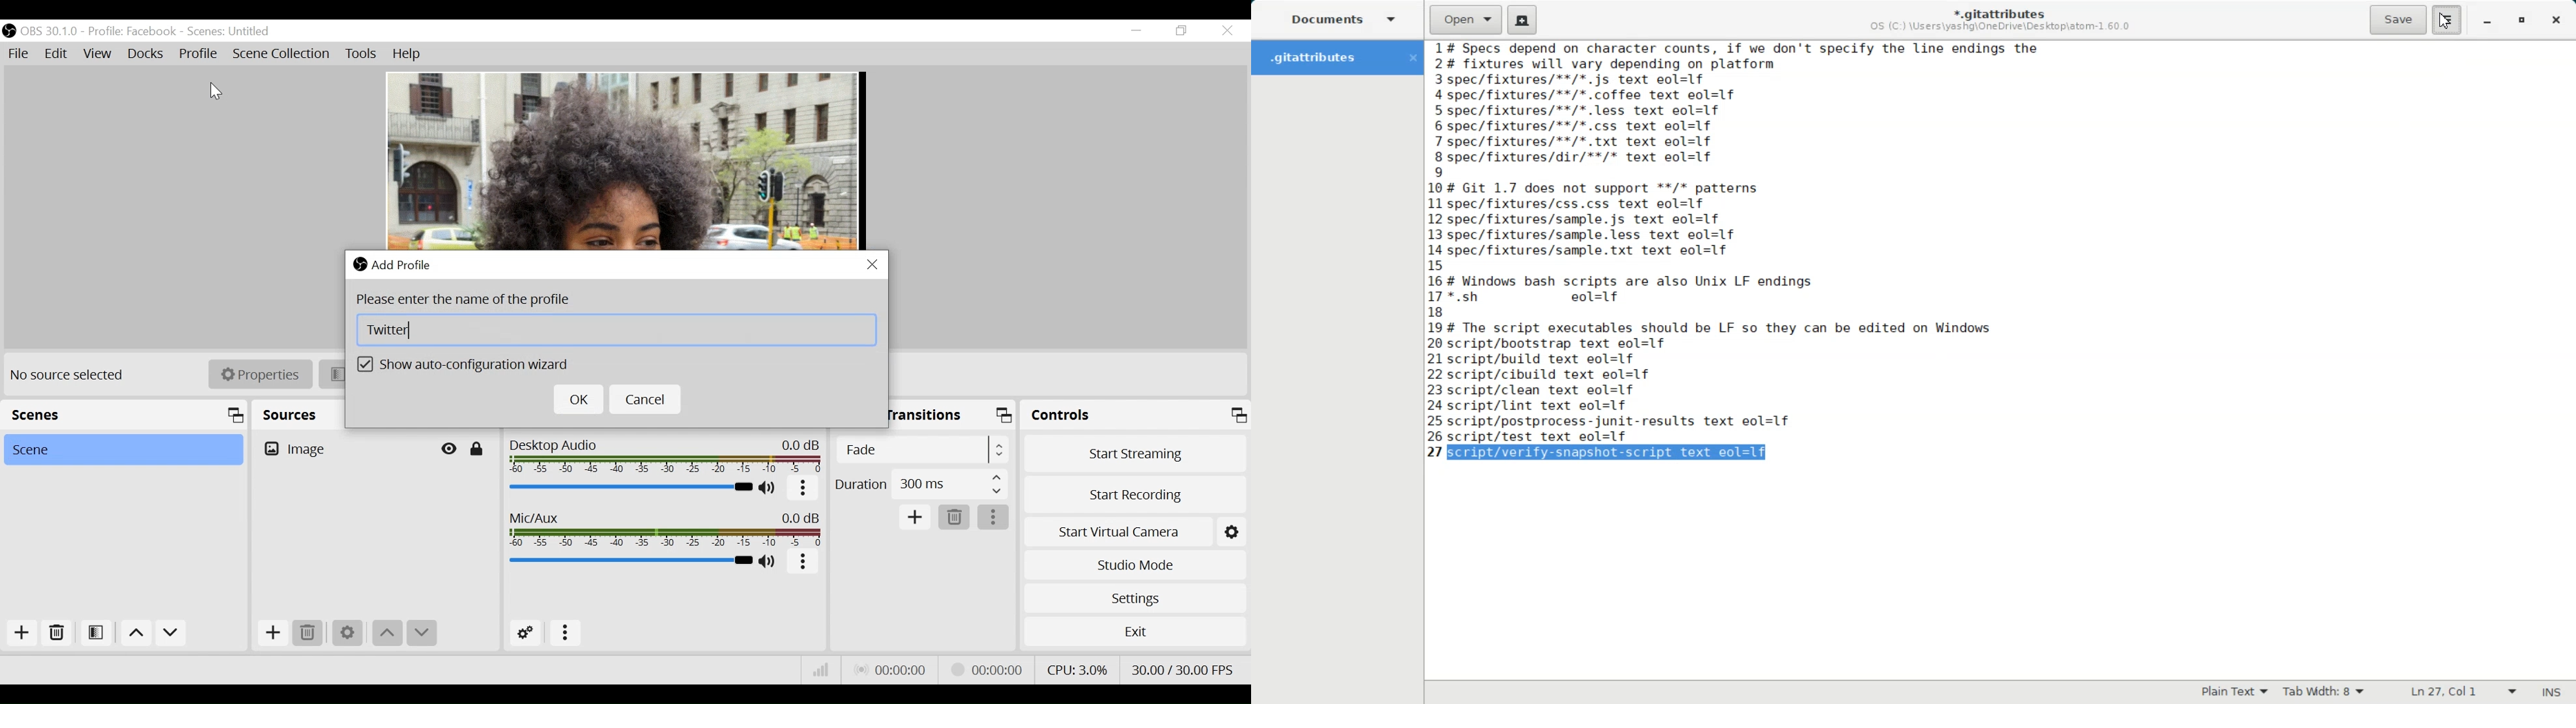 This screenshot has width=2576, height=728. I want to click on Live Status, so click(894, 669).